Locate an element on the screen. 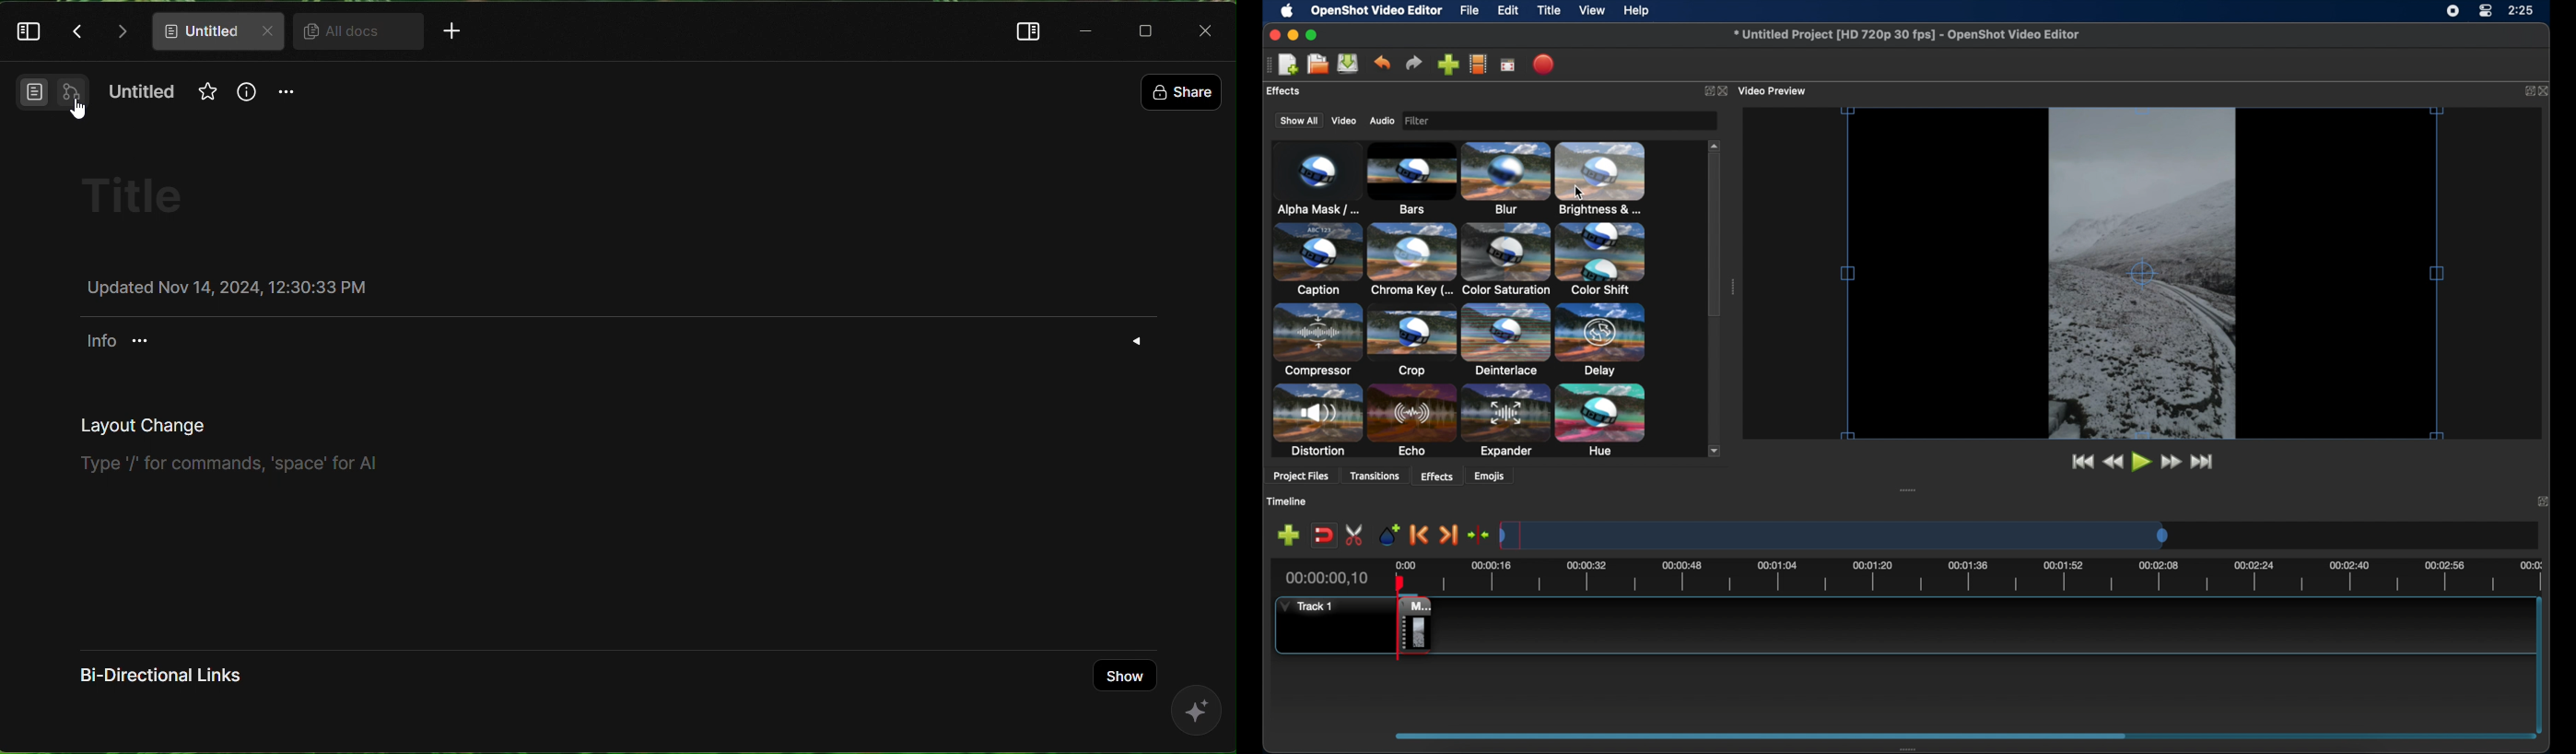 The image size is (2576, 756). updated is located at coordinates (227, 286).